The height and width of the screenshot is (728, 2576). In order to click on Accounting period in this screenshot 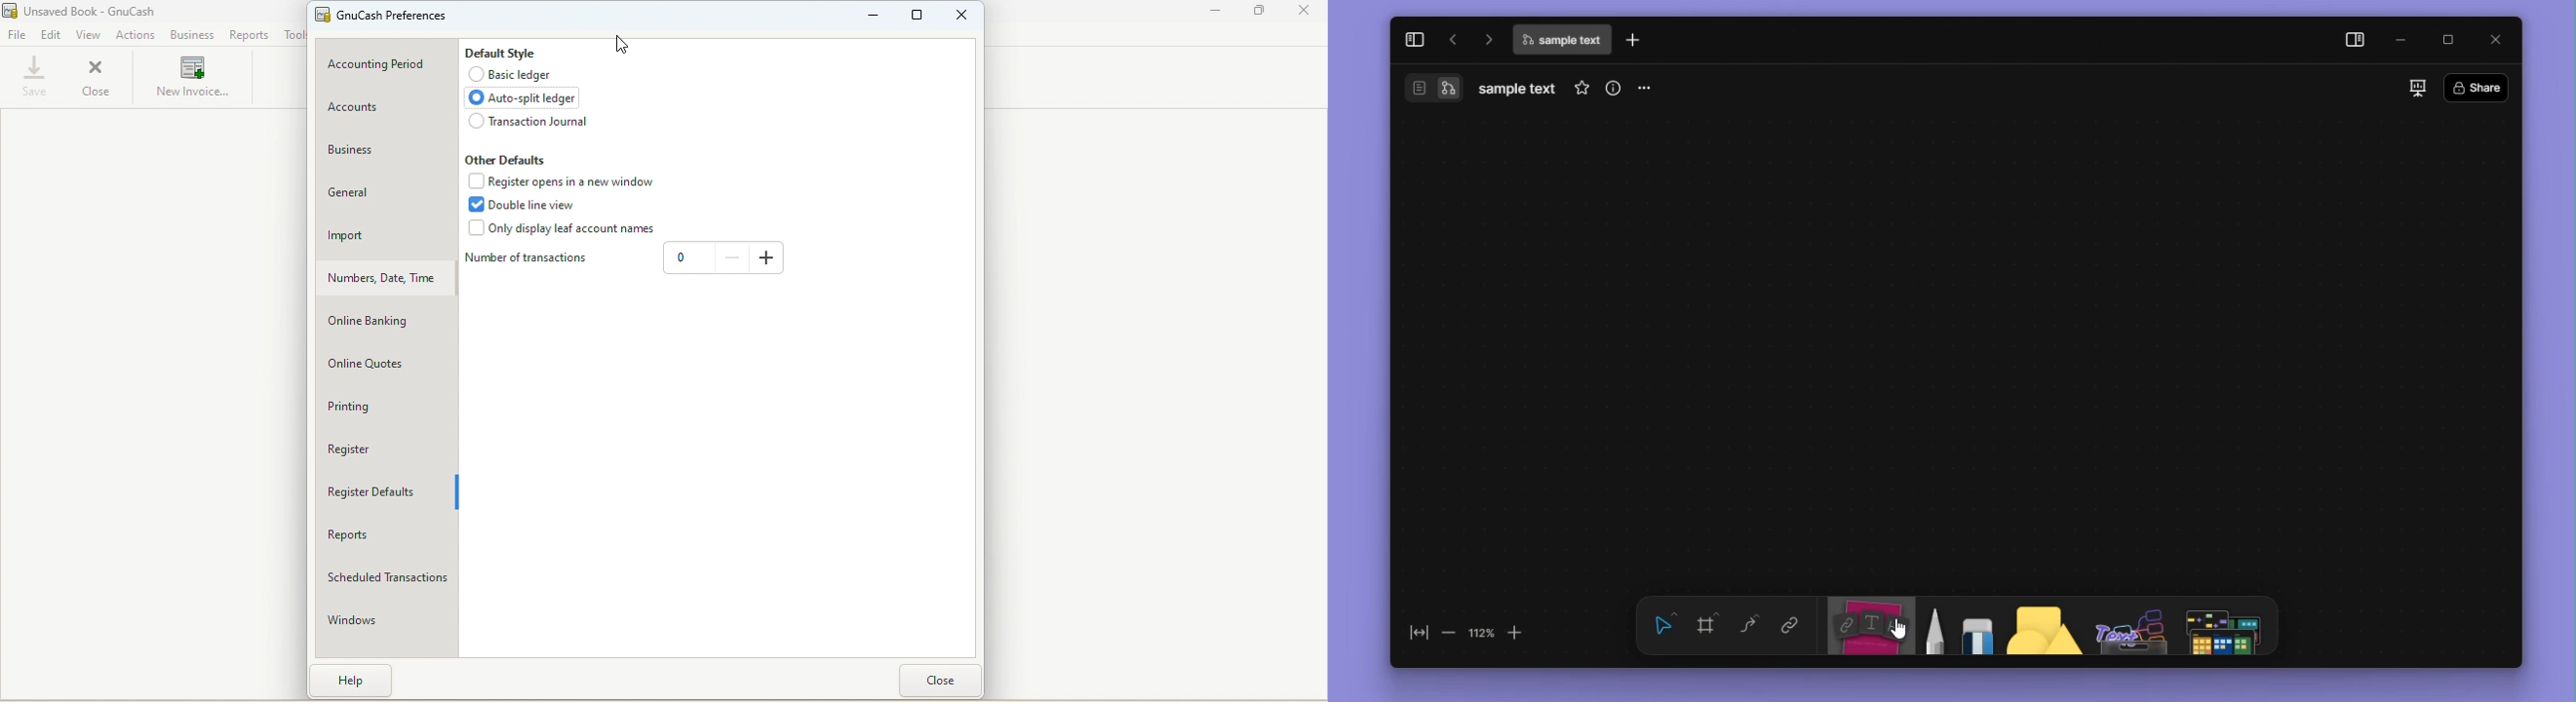, I will do `click(390, 63)`.